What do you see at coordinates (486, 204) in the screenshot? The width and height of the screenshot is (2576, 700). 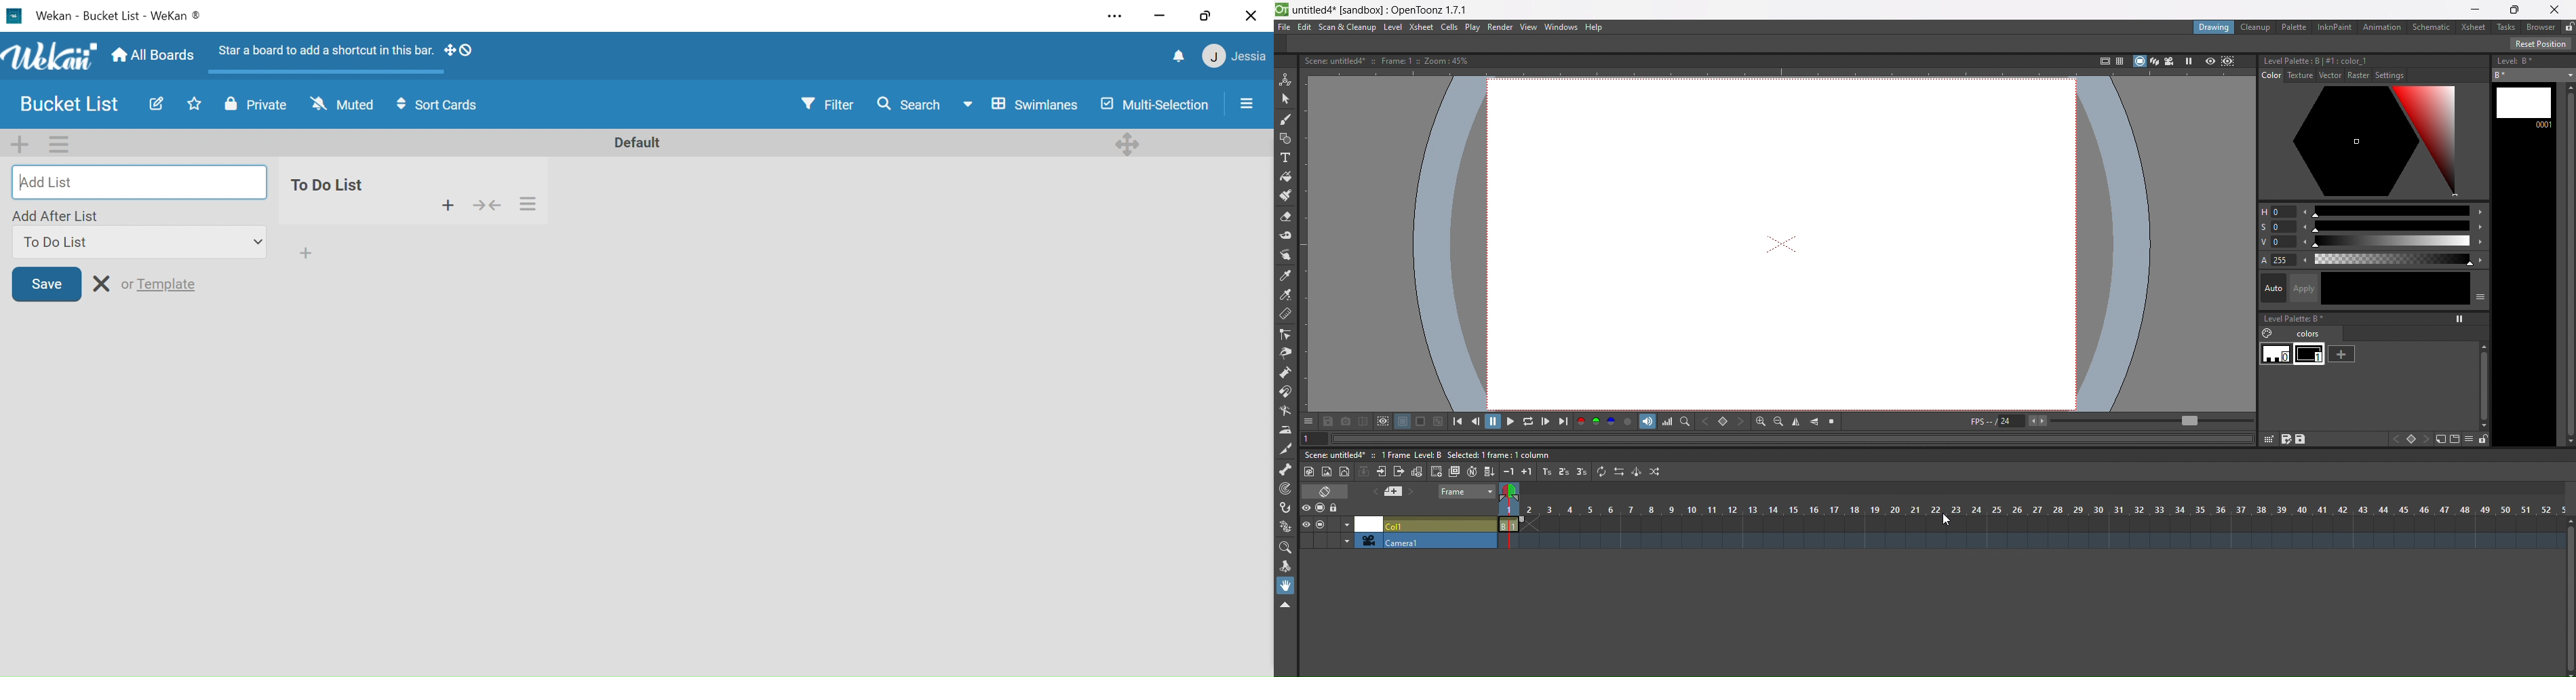 I see `Collapse` at bounding box center [486, 204].